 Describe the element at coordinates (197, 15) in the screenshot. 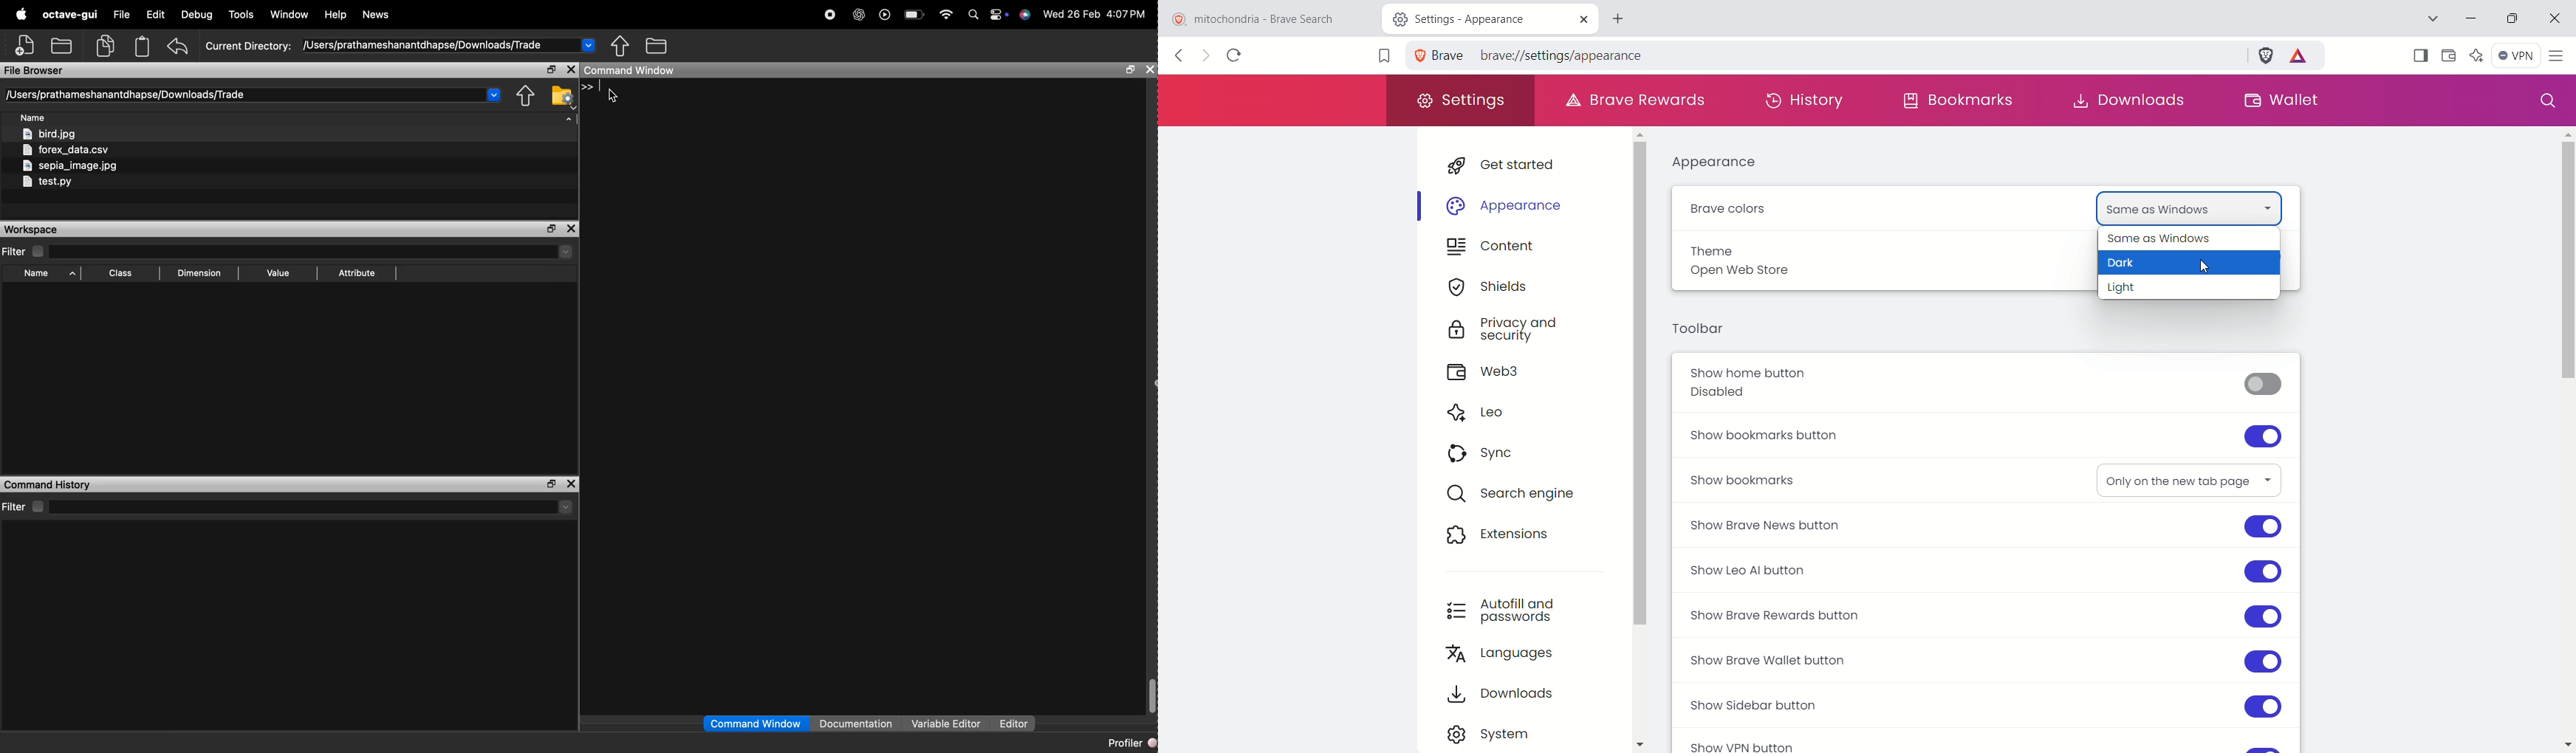

I see `Debug` at that location.